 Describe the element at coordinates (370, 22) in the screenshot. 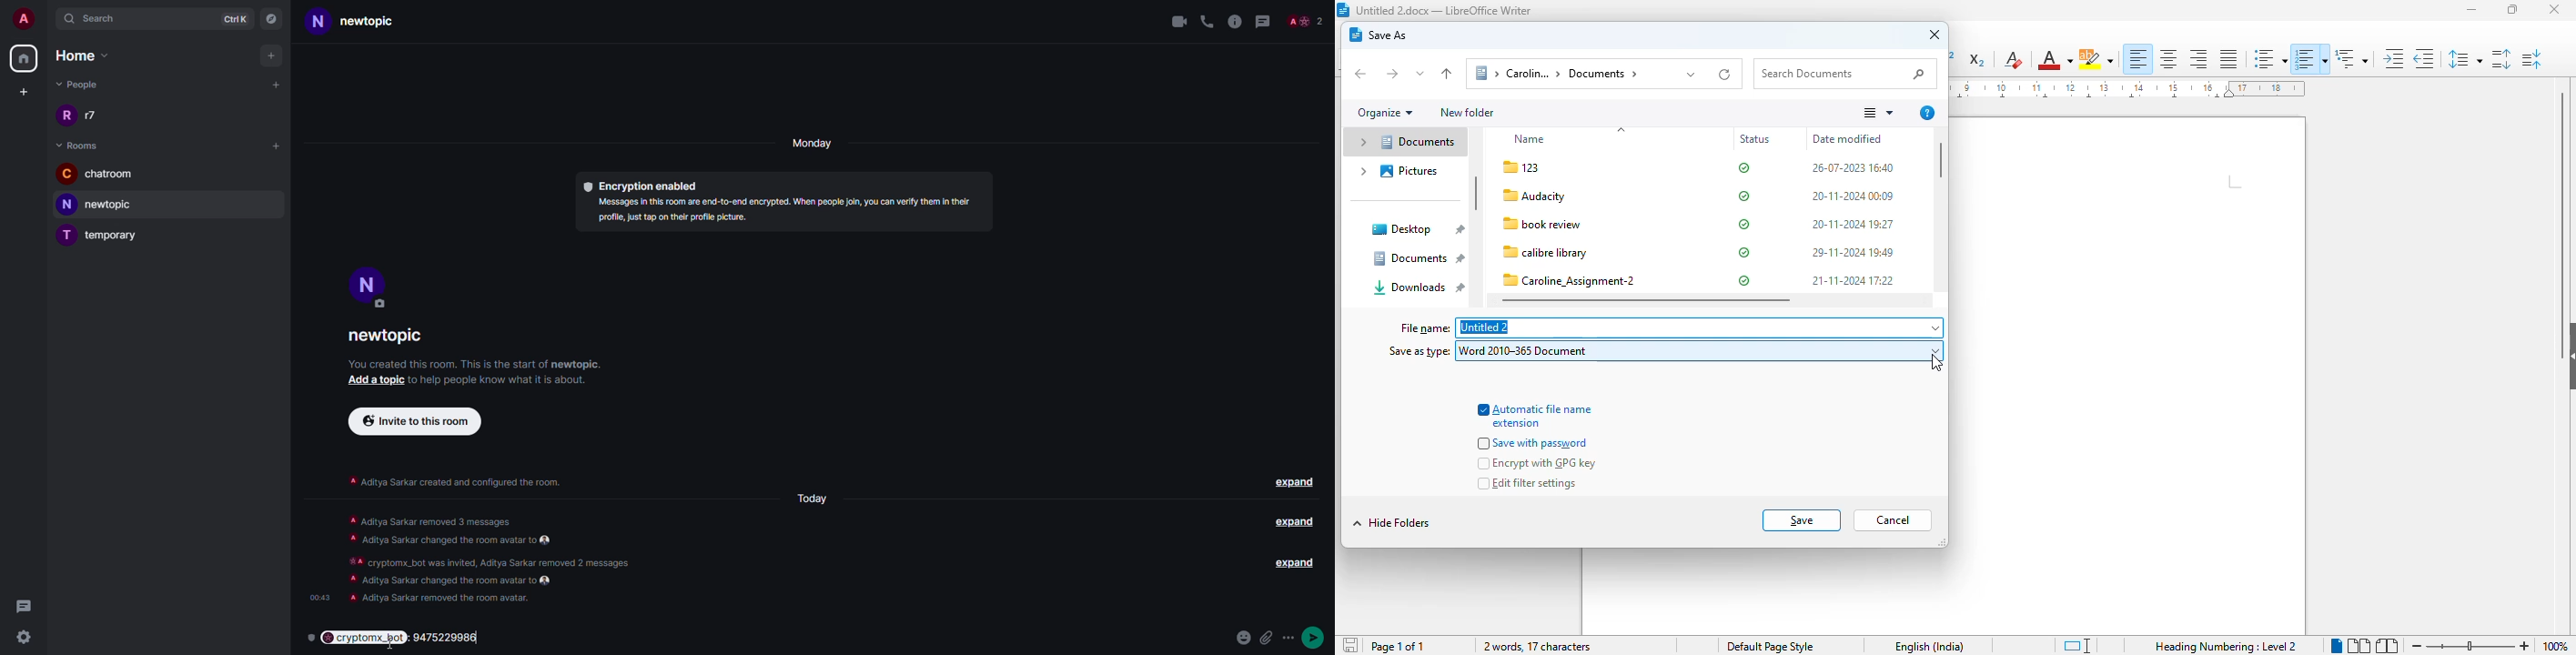

I see `newtopic` at that location.